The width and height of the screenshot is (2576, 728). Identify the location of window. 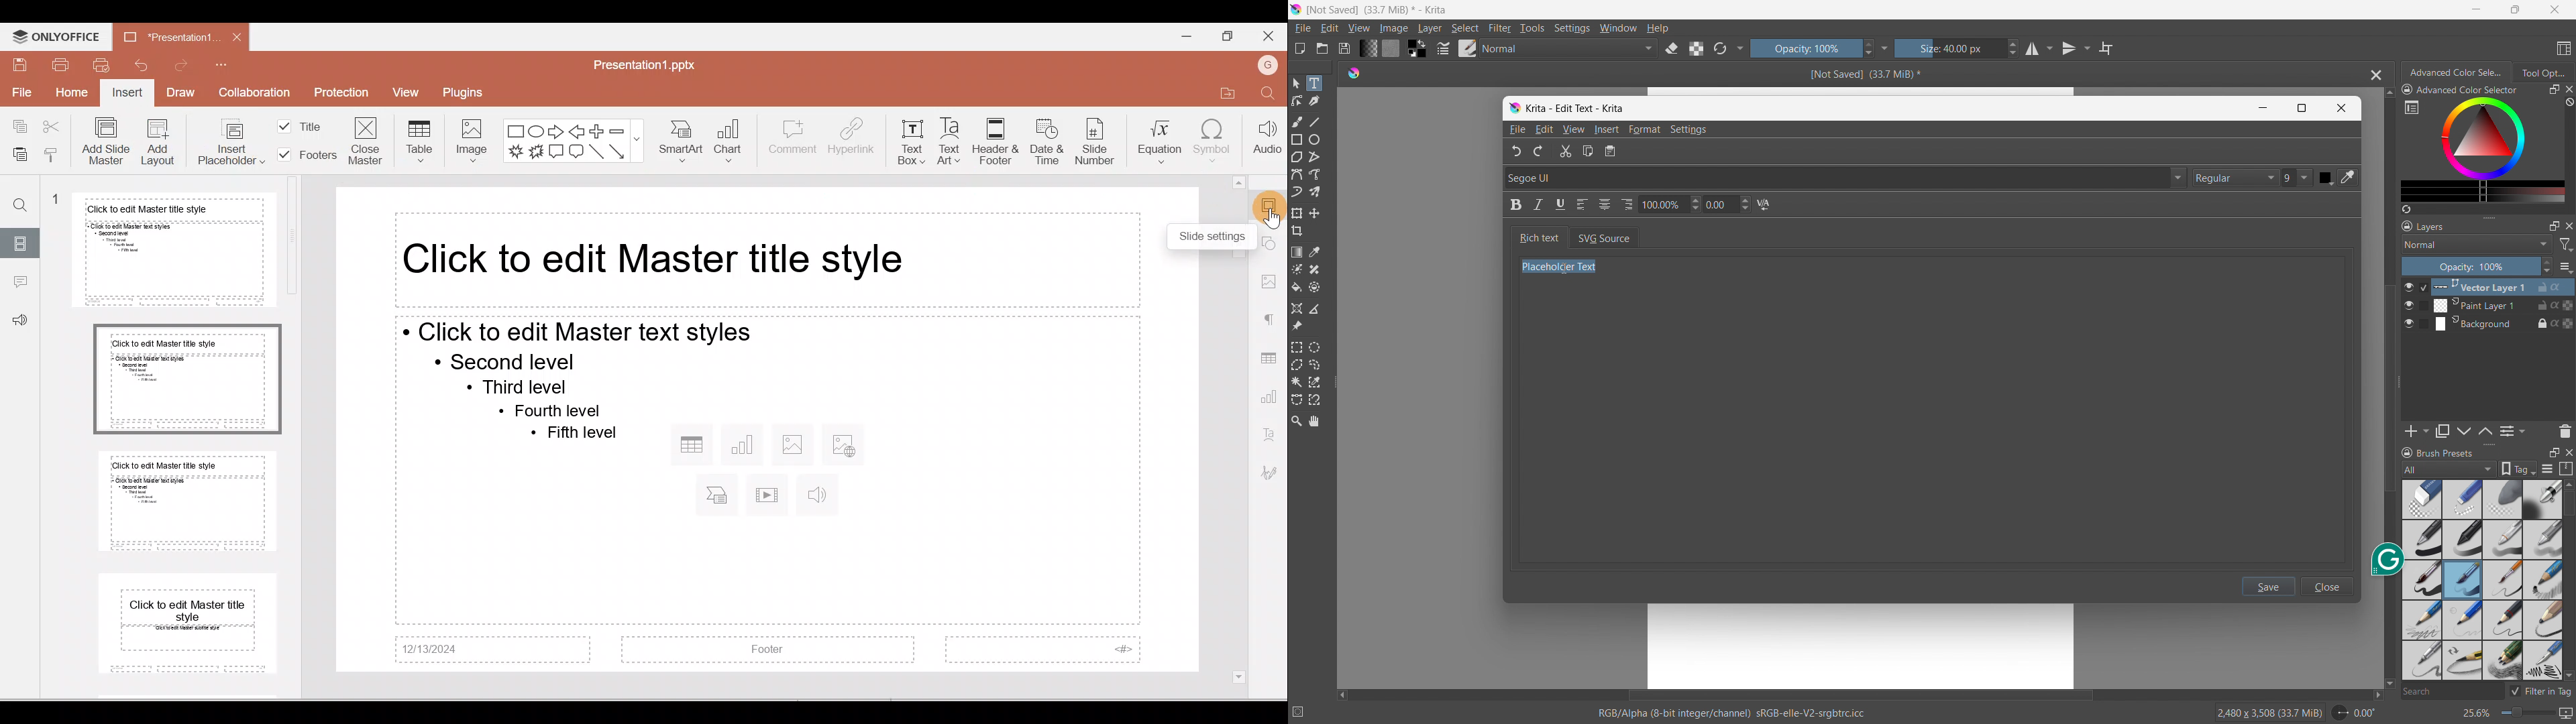
(1618, 28).